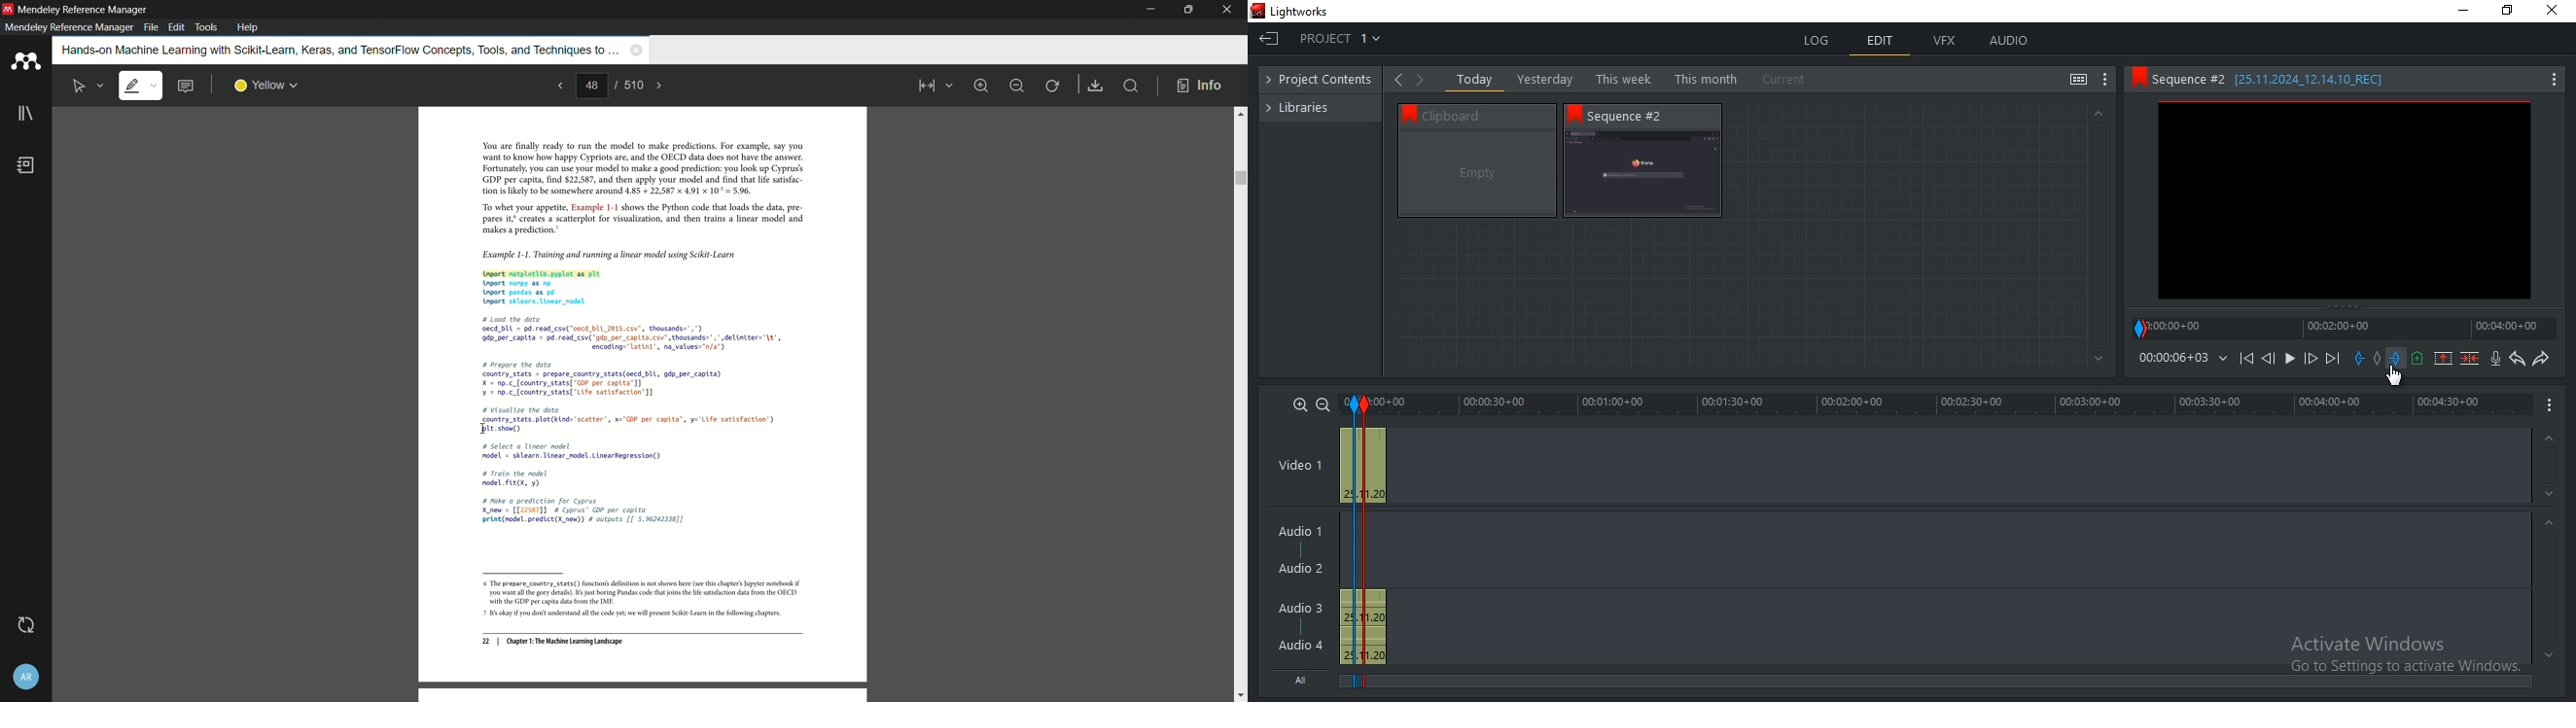 Image resolution: width=2576 pixels, height=728 pixels. What do you see at coordinates (2359, 358) in the screenshot?
I see `mark in` at bounding box center [2359, 358].